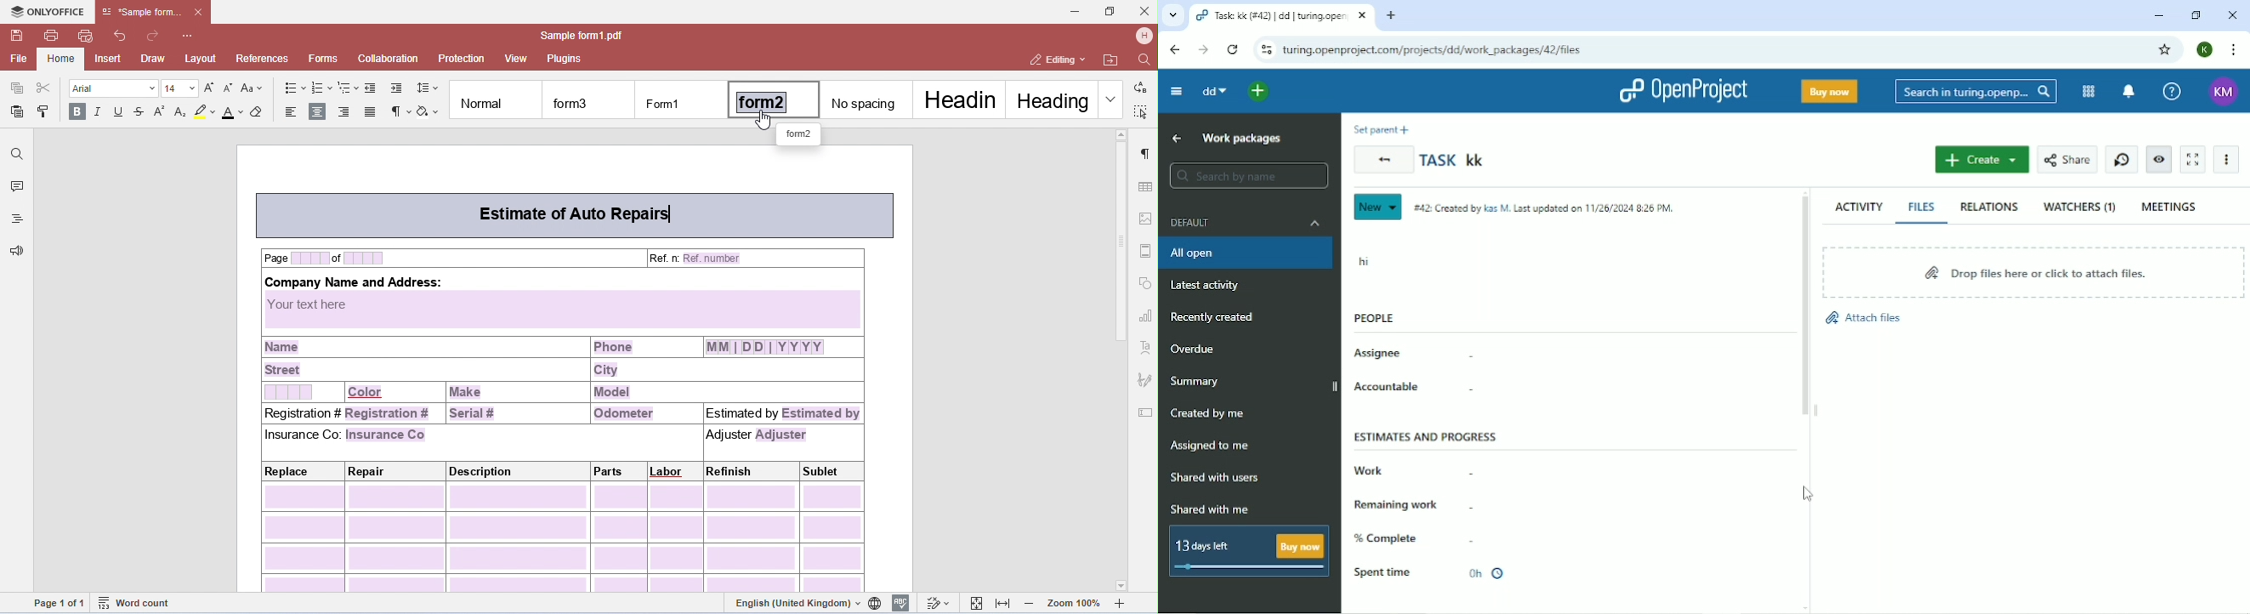 The width and height of the screenshot is (2268, 616). Describe the element at coordinates (1974, 93) in the screenshot. I see `Search in turing.openprojects.com` at that location.